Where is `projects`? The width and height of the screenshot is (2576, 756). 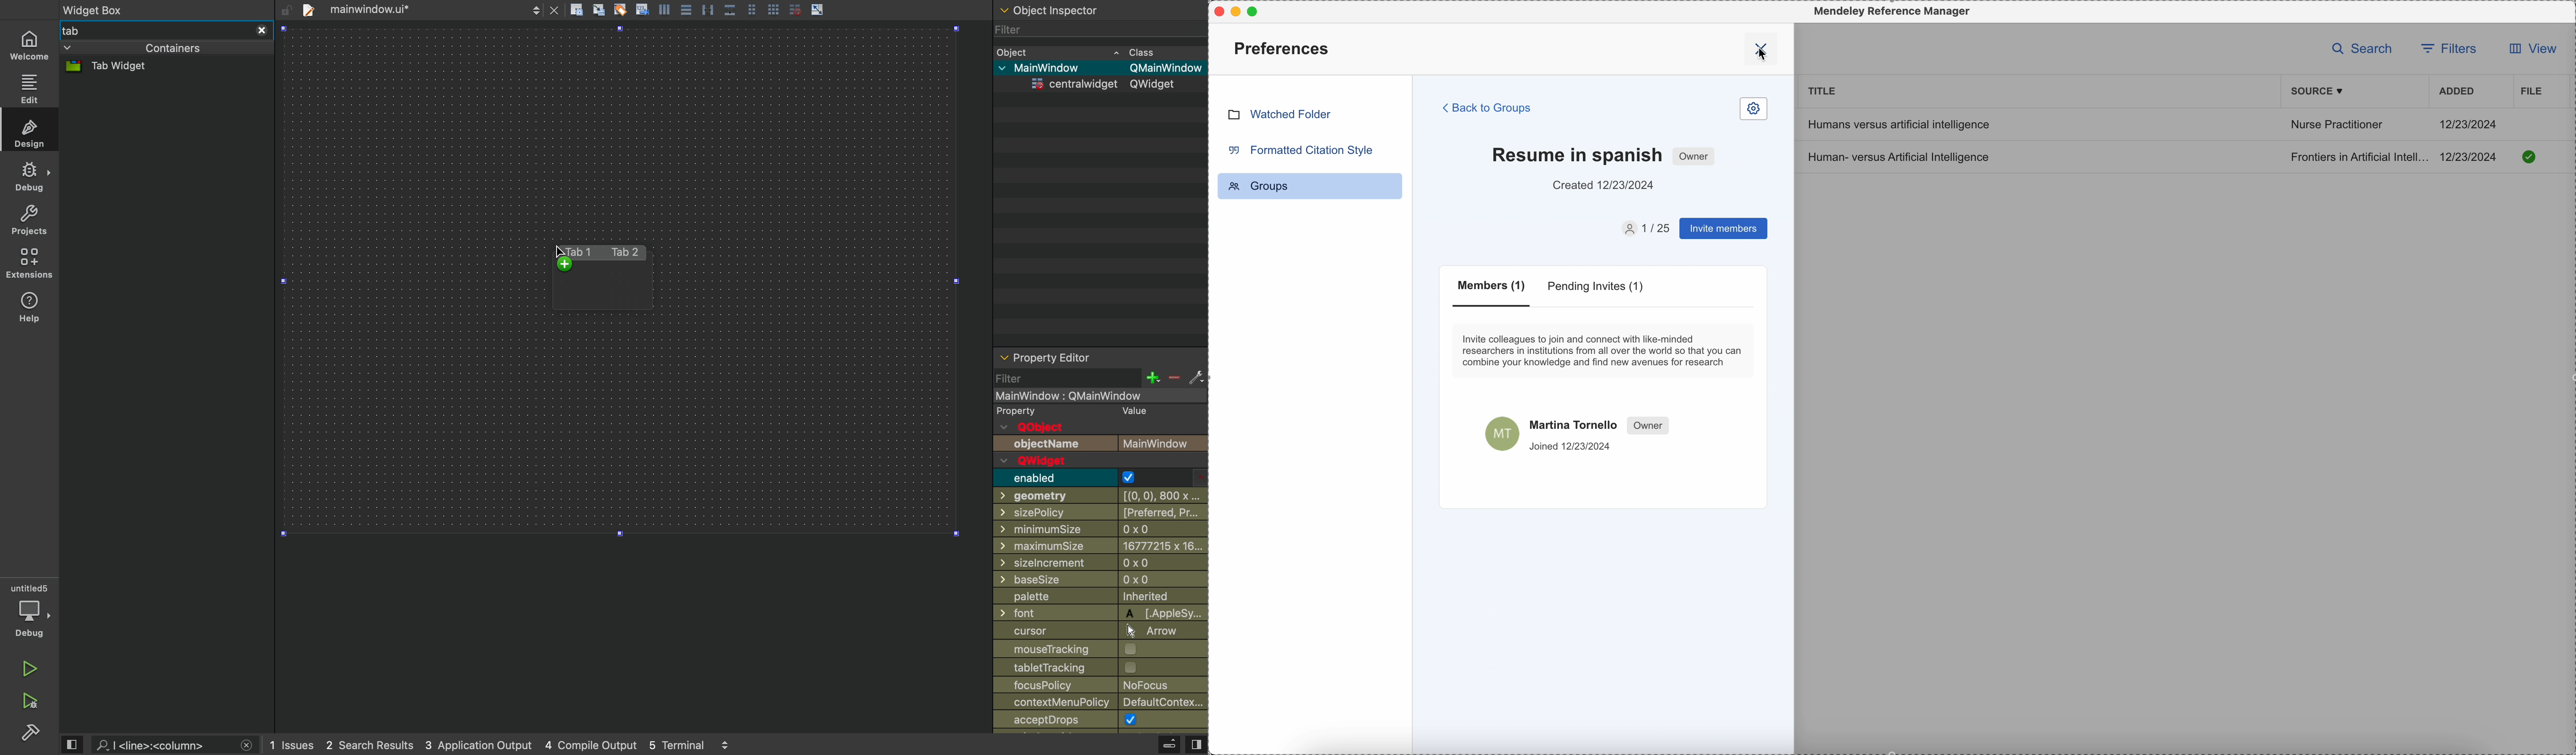
projects is located at coordinates (31, 220).